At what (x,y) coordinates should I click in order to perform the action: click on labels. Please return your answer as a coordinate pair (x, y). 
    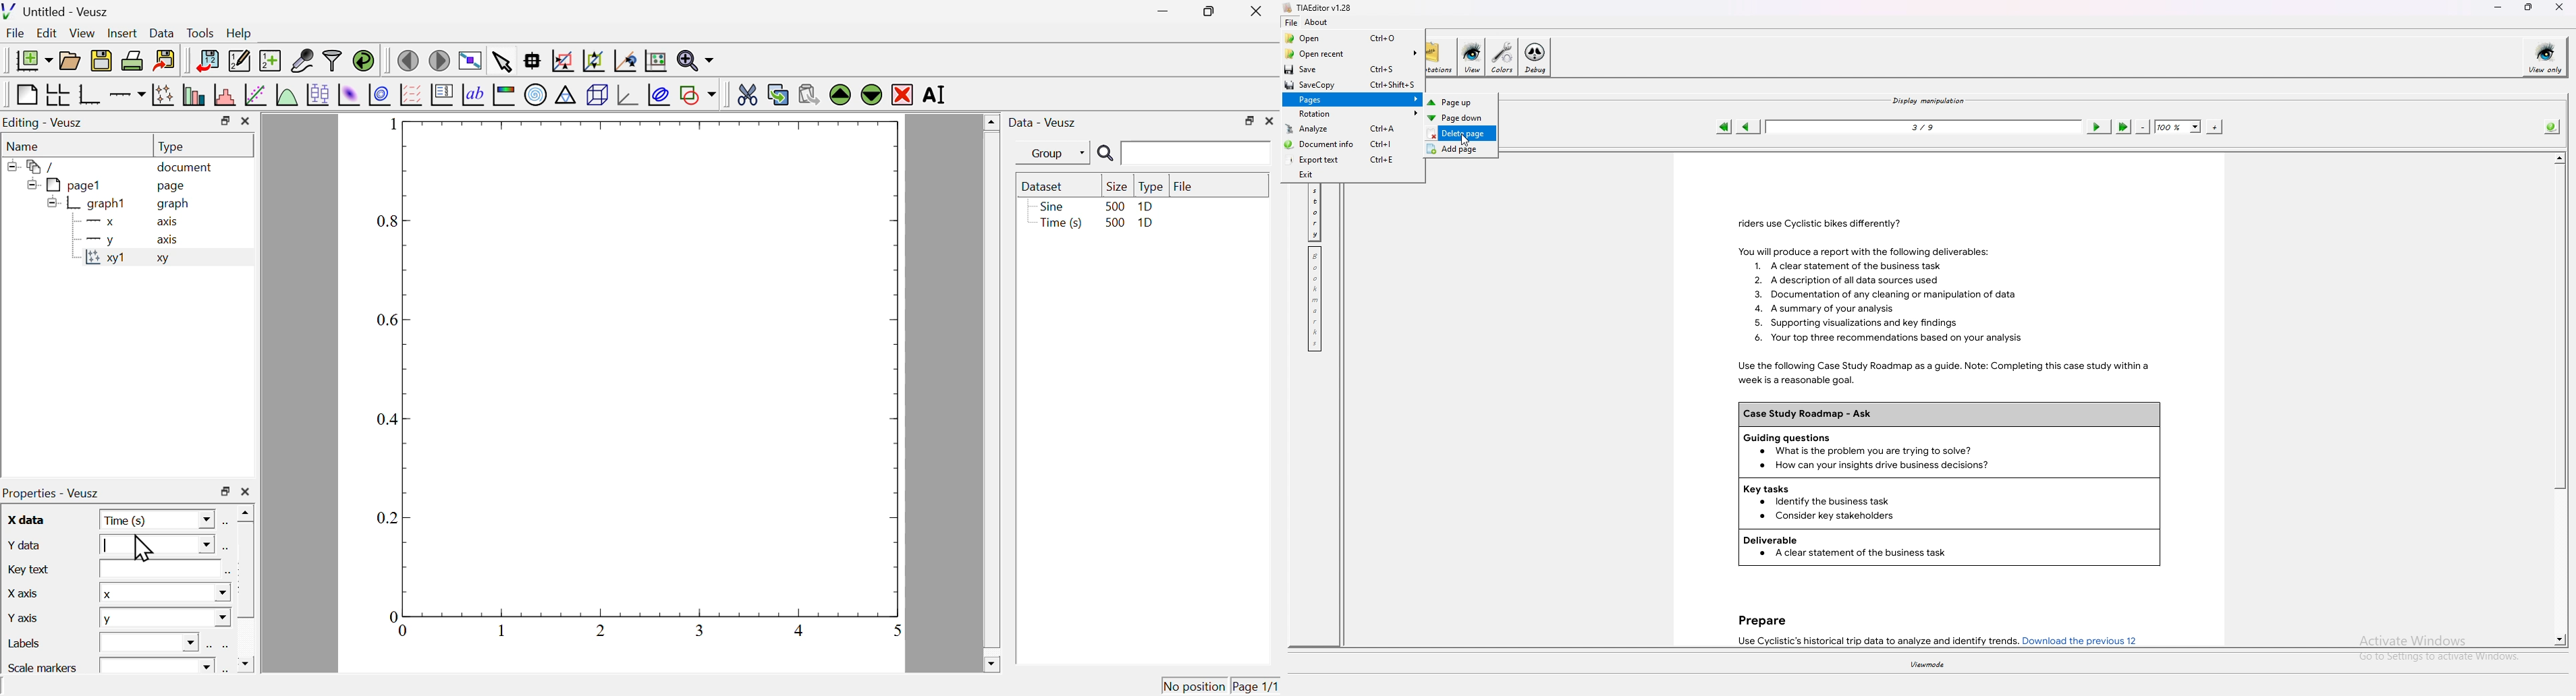
    Looking at the image, I should click on (27, 643).